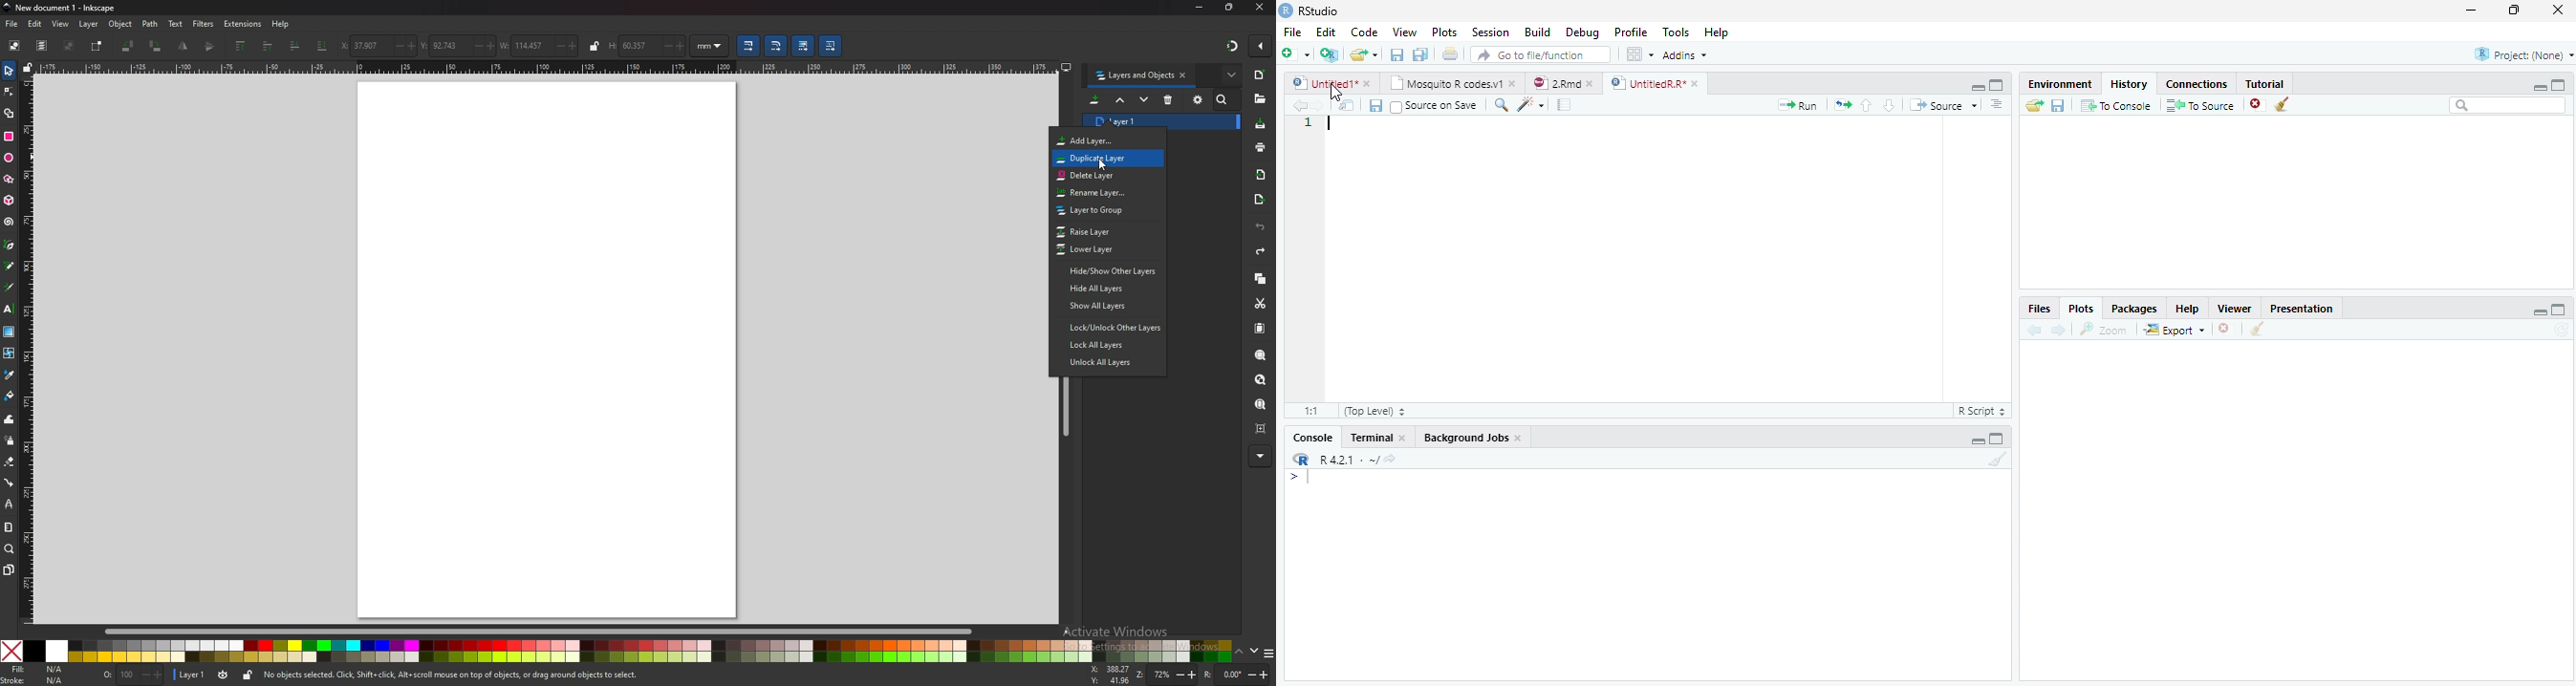 The width and height of the screenshot is (2576, 700). I want to click on Minimize, so click(1975, 86).